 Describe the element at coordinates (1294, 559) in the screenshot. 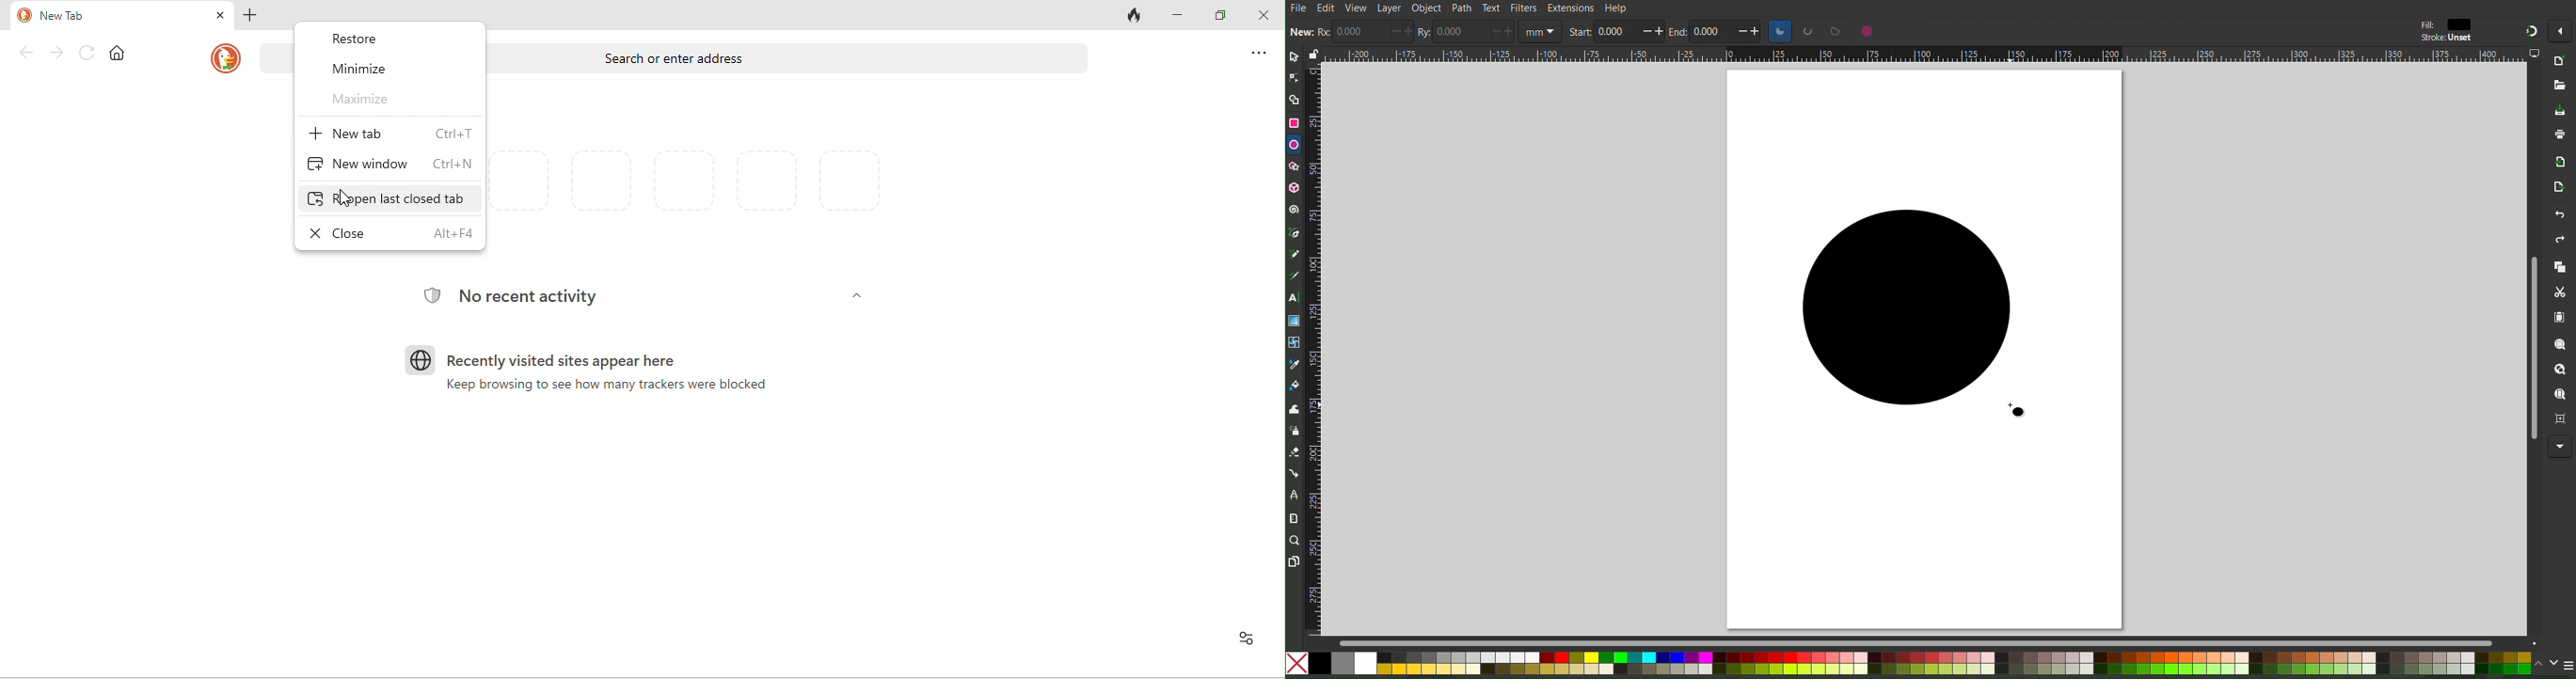

I see `Pages` at that location.